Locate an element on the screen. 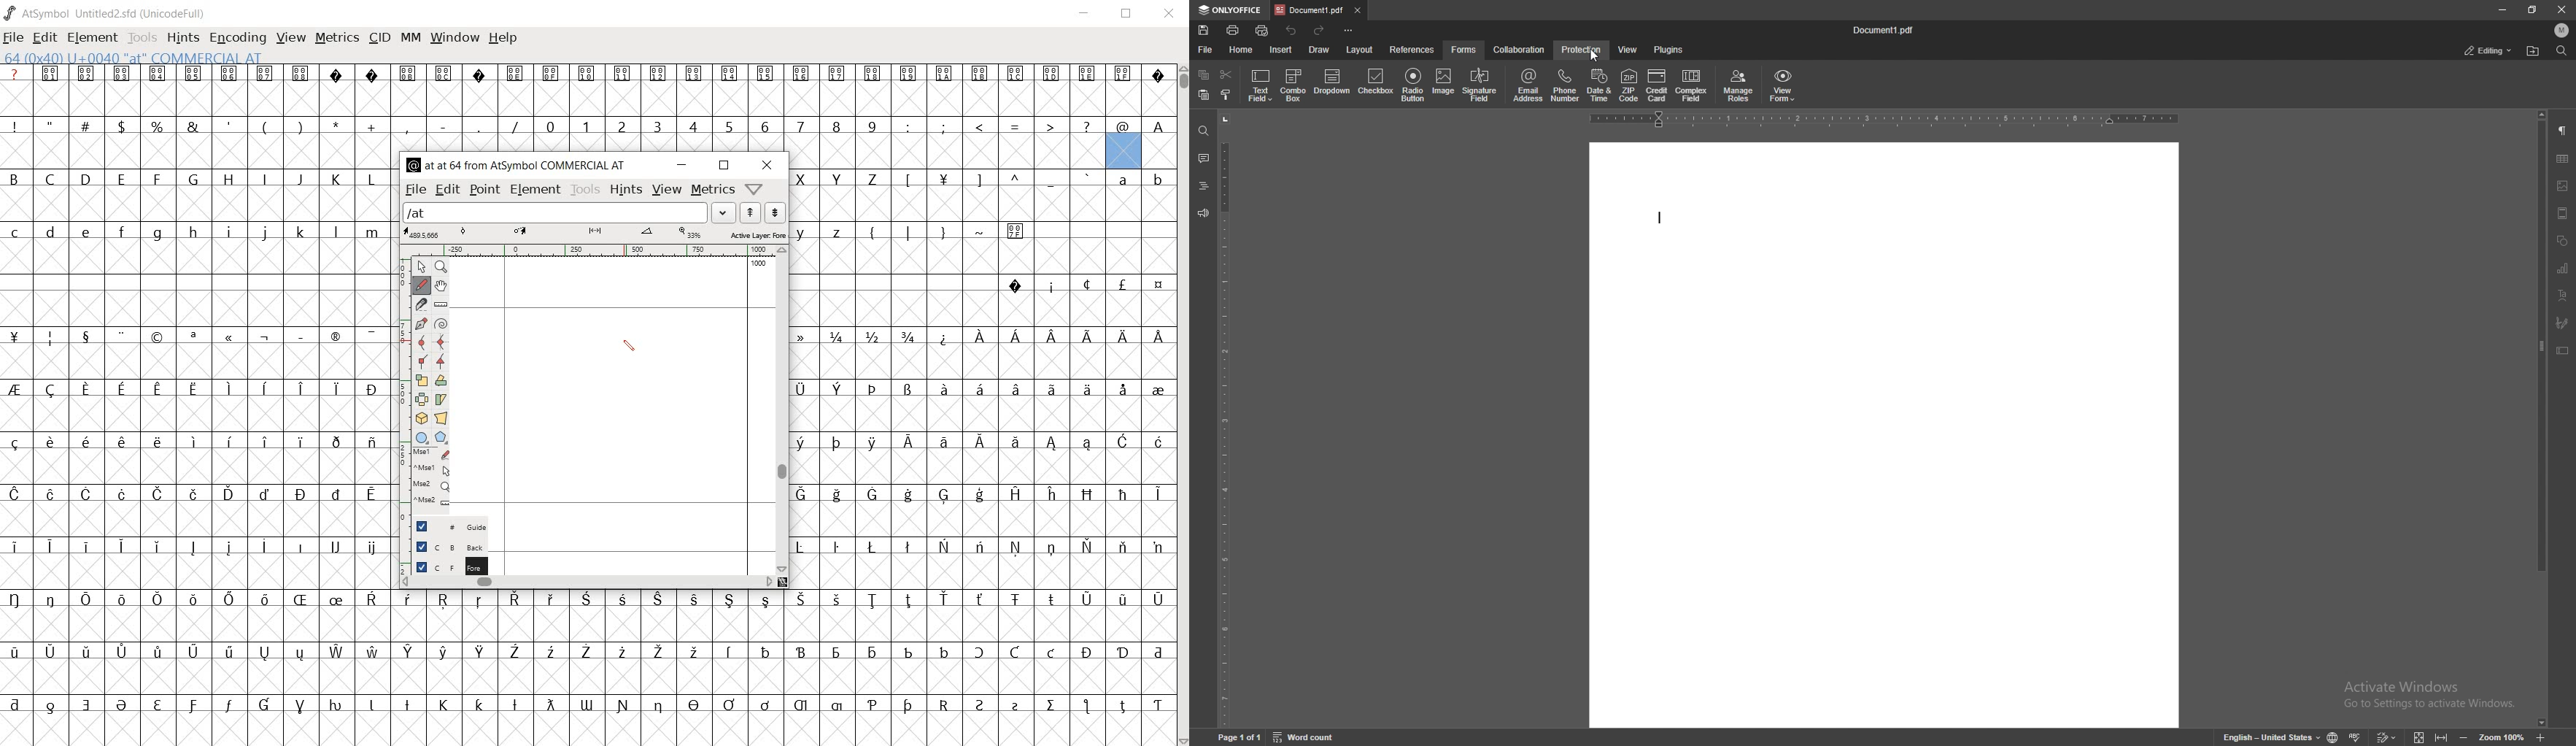 The width and height of the screenshot is (2576, 756). document is located at coordinates (1883, 435).